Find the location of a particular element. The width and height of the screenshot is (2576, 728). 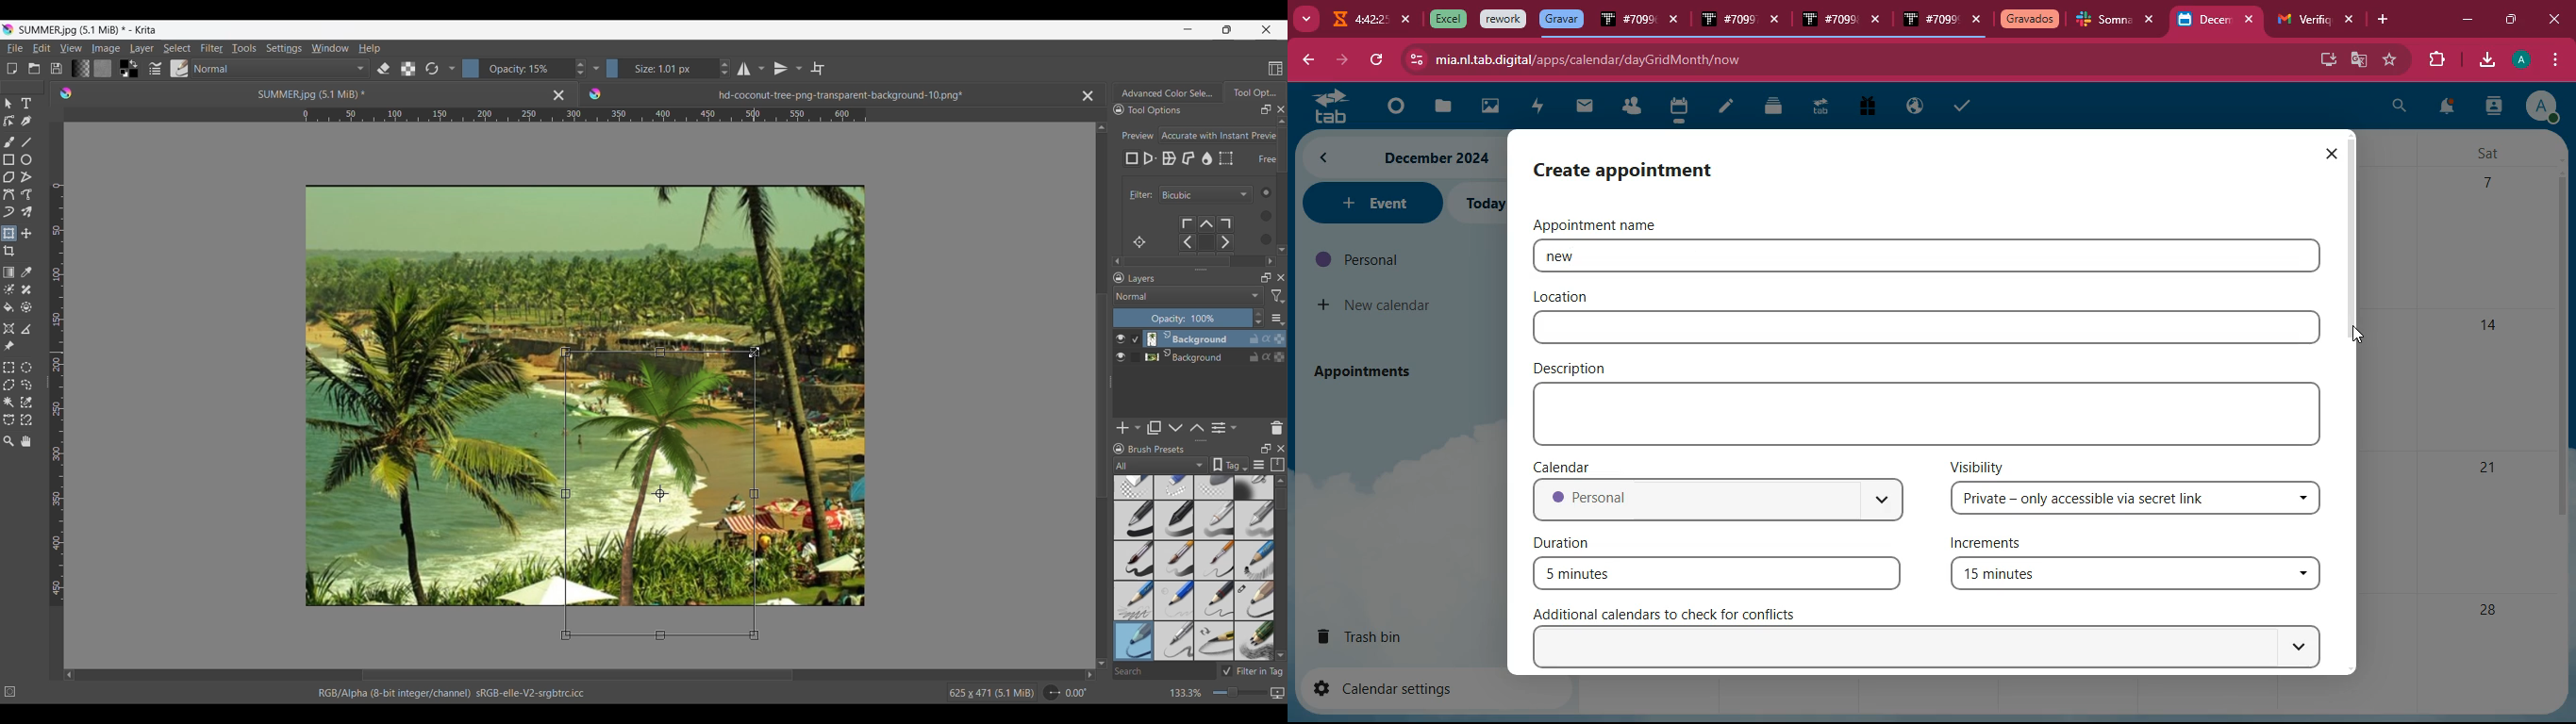

pencil 1 - hard is located at coordinates (1174, 600).